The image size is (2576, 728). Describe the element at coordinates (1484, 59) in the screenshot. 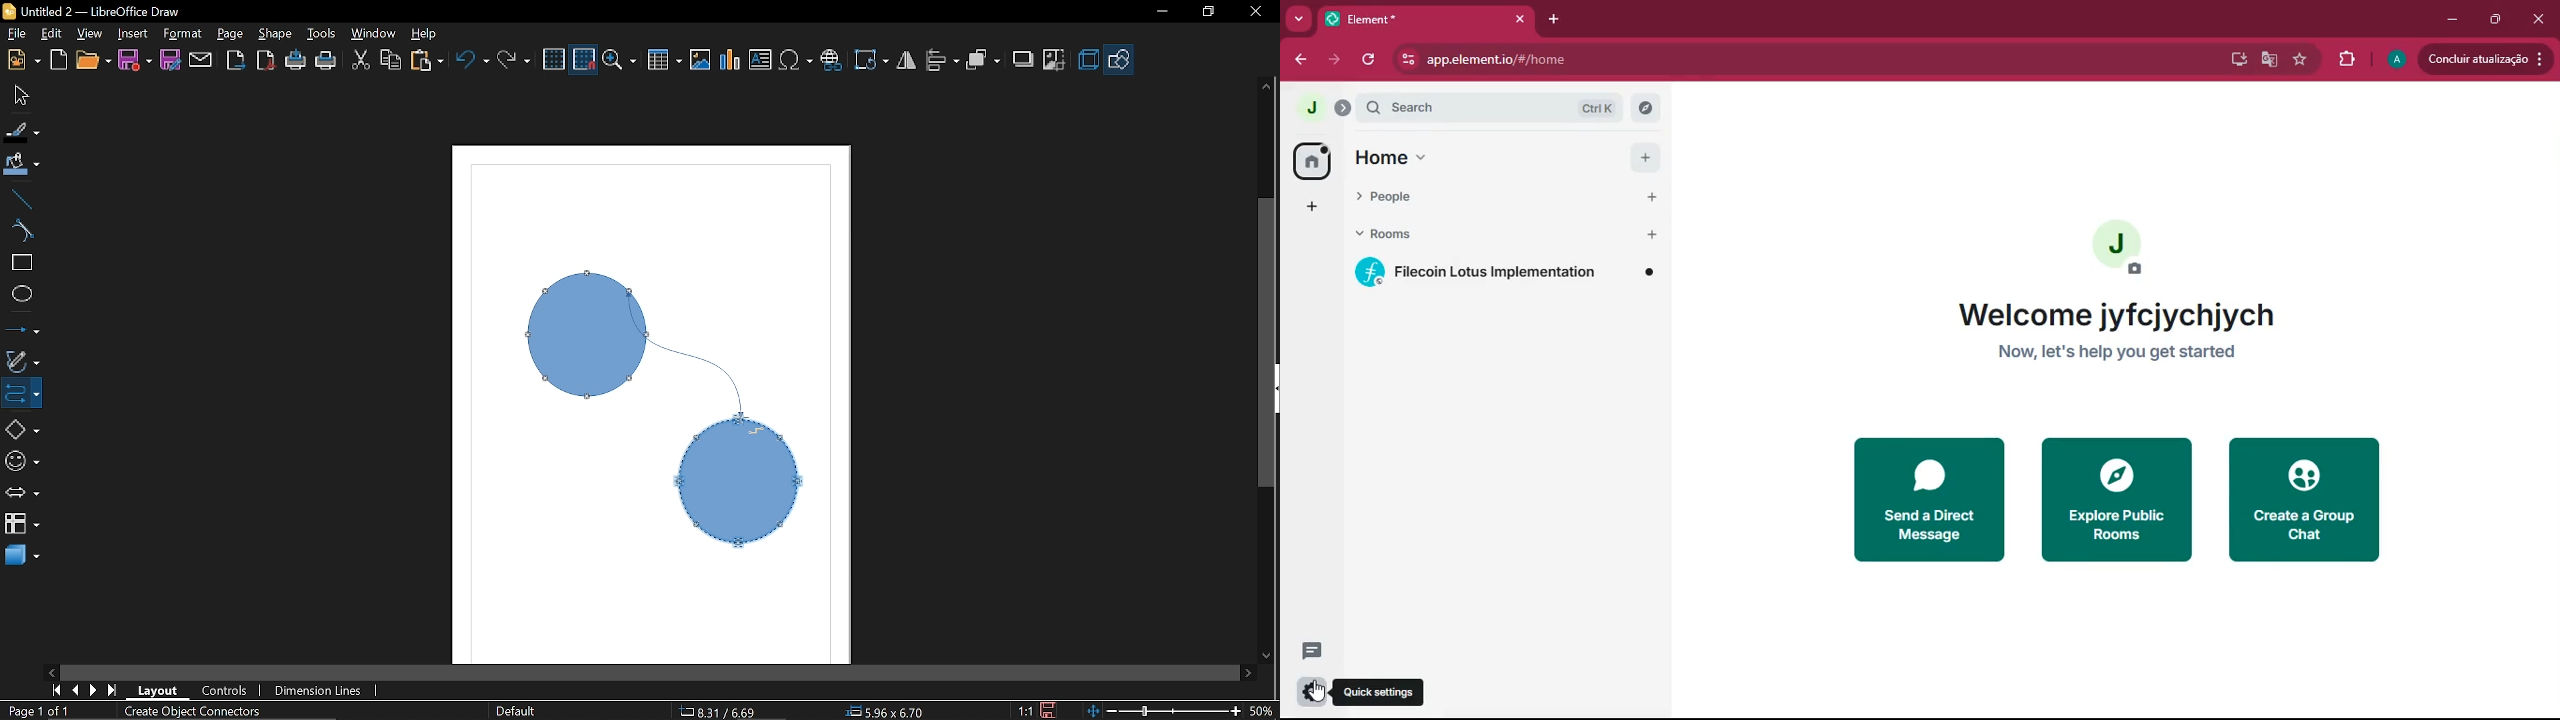

I see `app.element.io/#/home` at that location.